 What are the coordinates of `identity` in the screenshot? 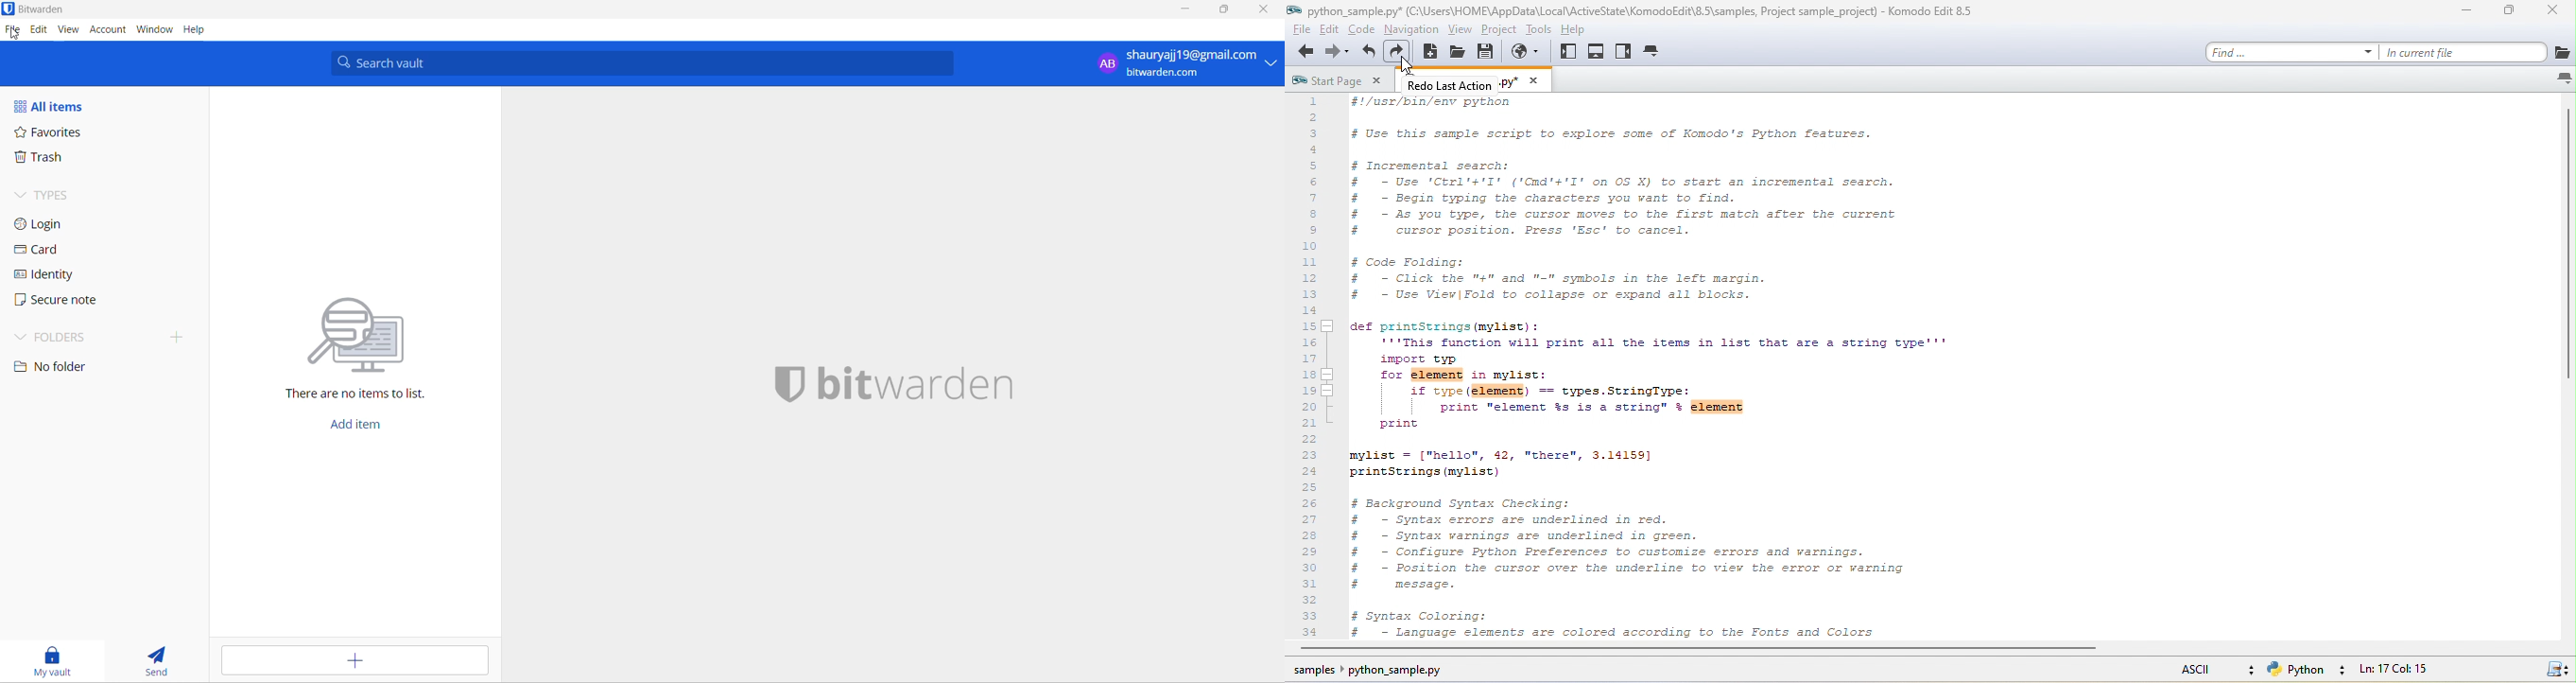 It's located at (53, 277).